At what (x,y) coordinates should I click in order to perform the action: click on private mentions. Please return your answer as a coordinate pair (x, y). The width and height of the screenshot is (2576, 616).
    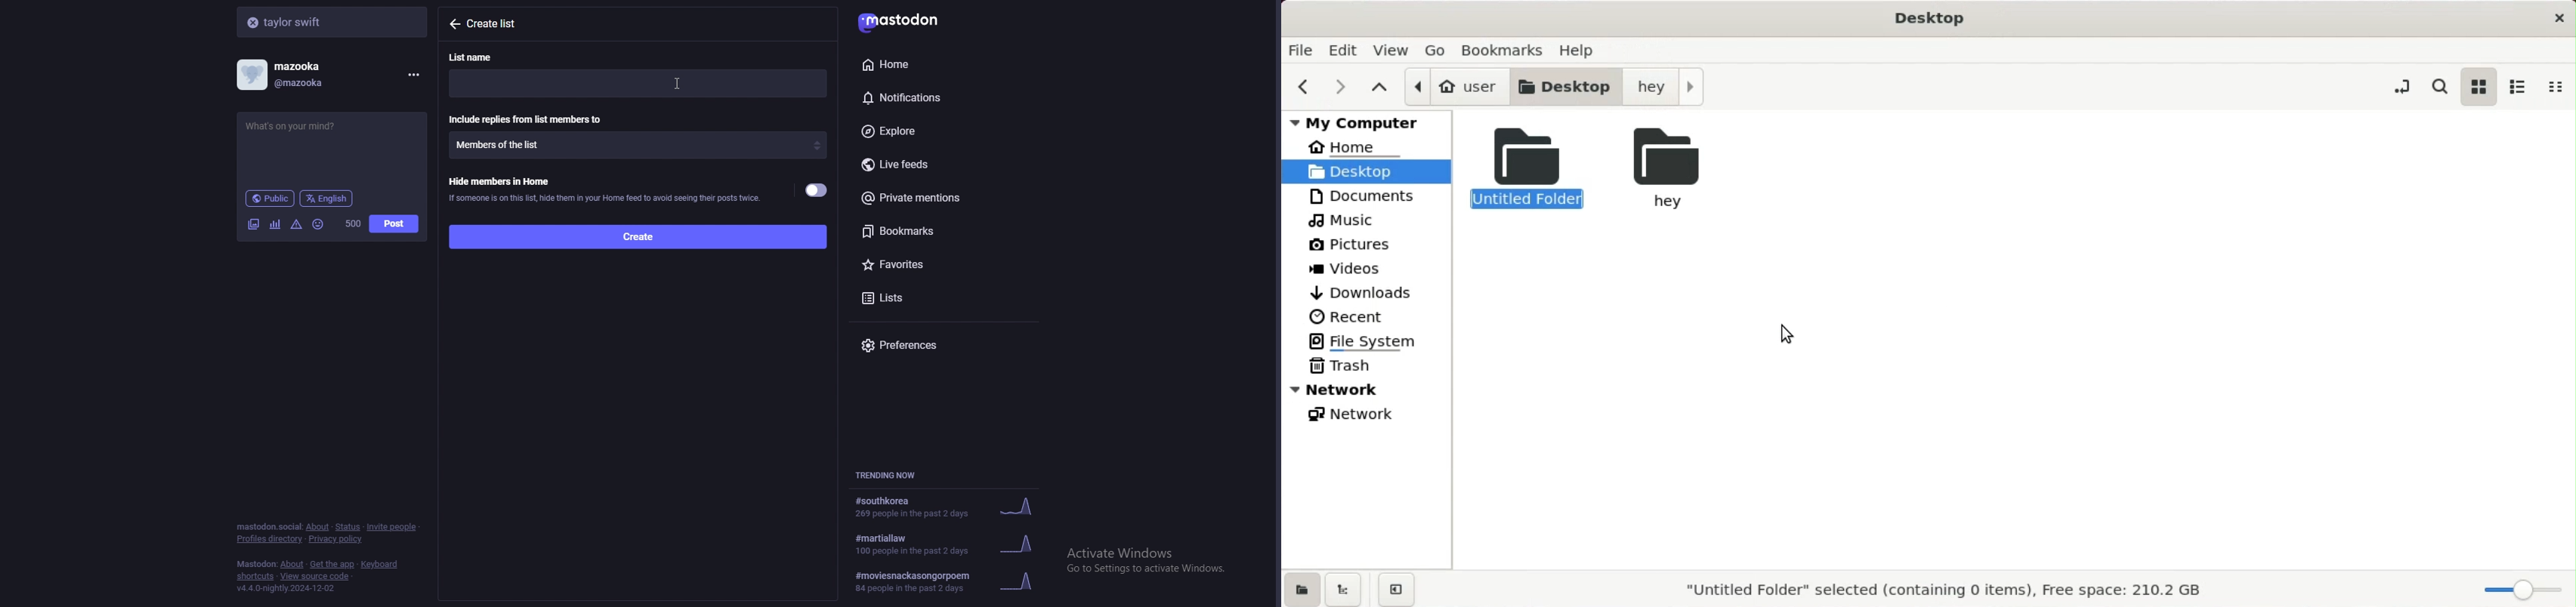
    Looking at the image, I should click on (942, 197).